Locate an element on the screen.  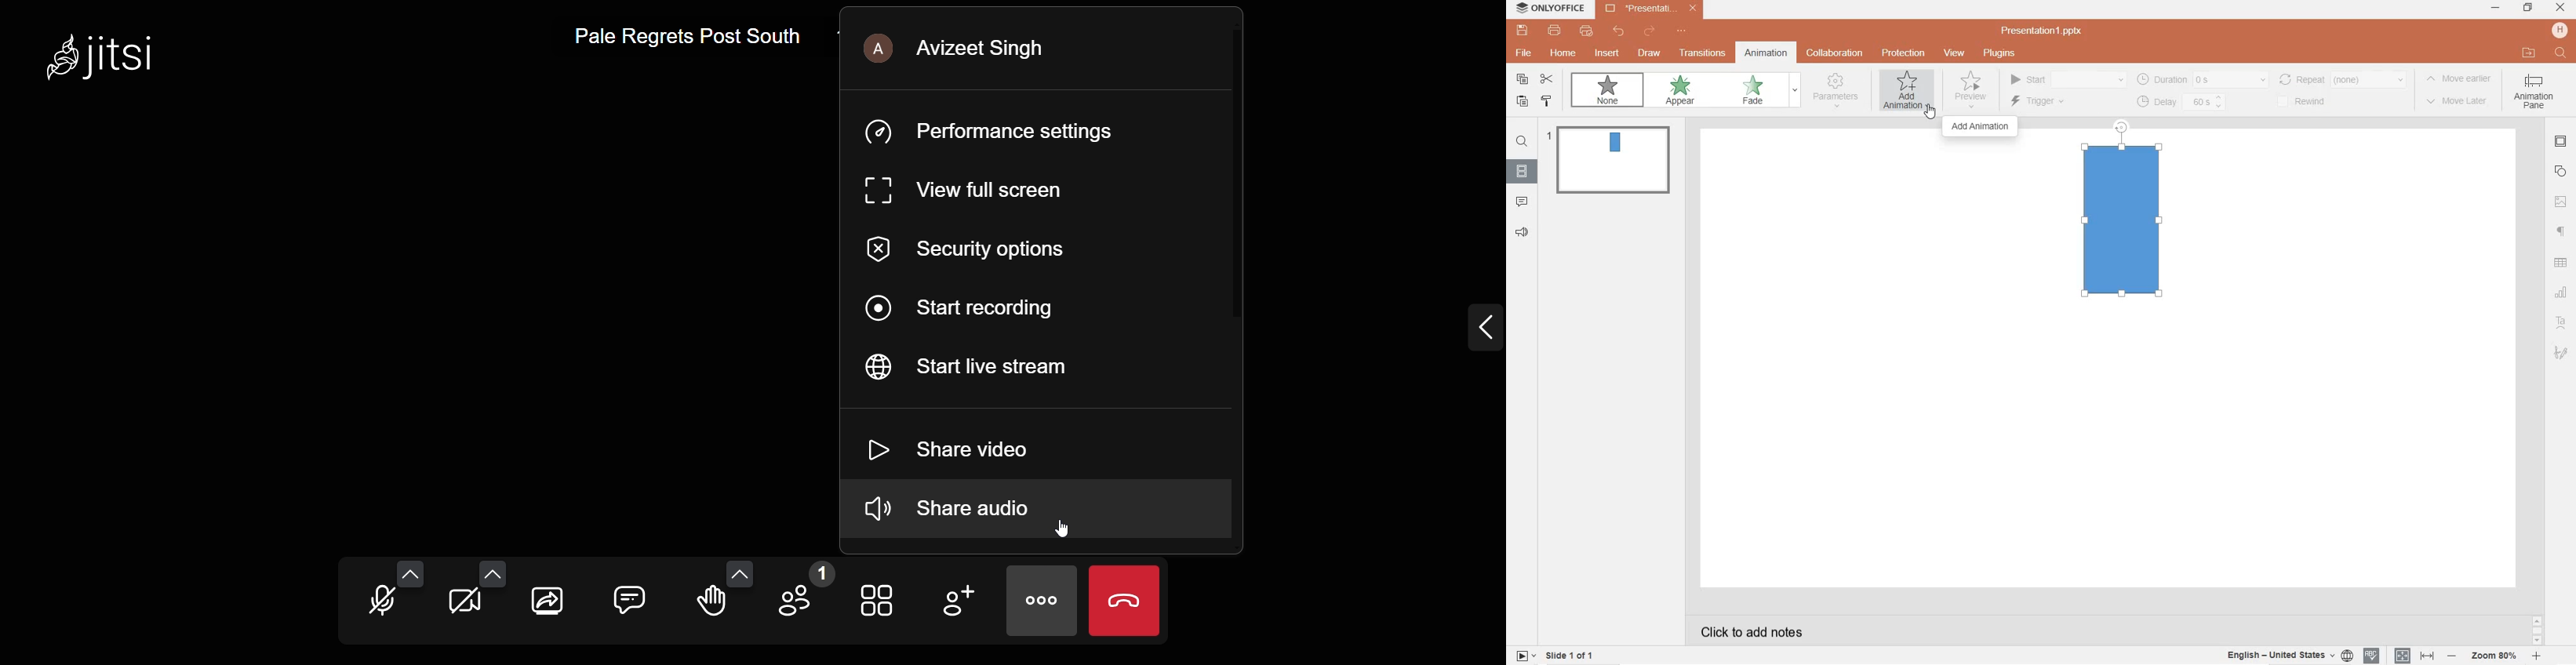
spell checking is located at coordinates (2371, 656).